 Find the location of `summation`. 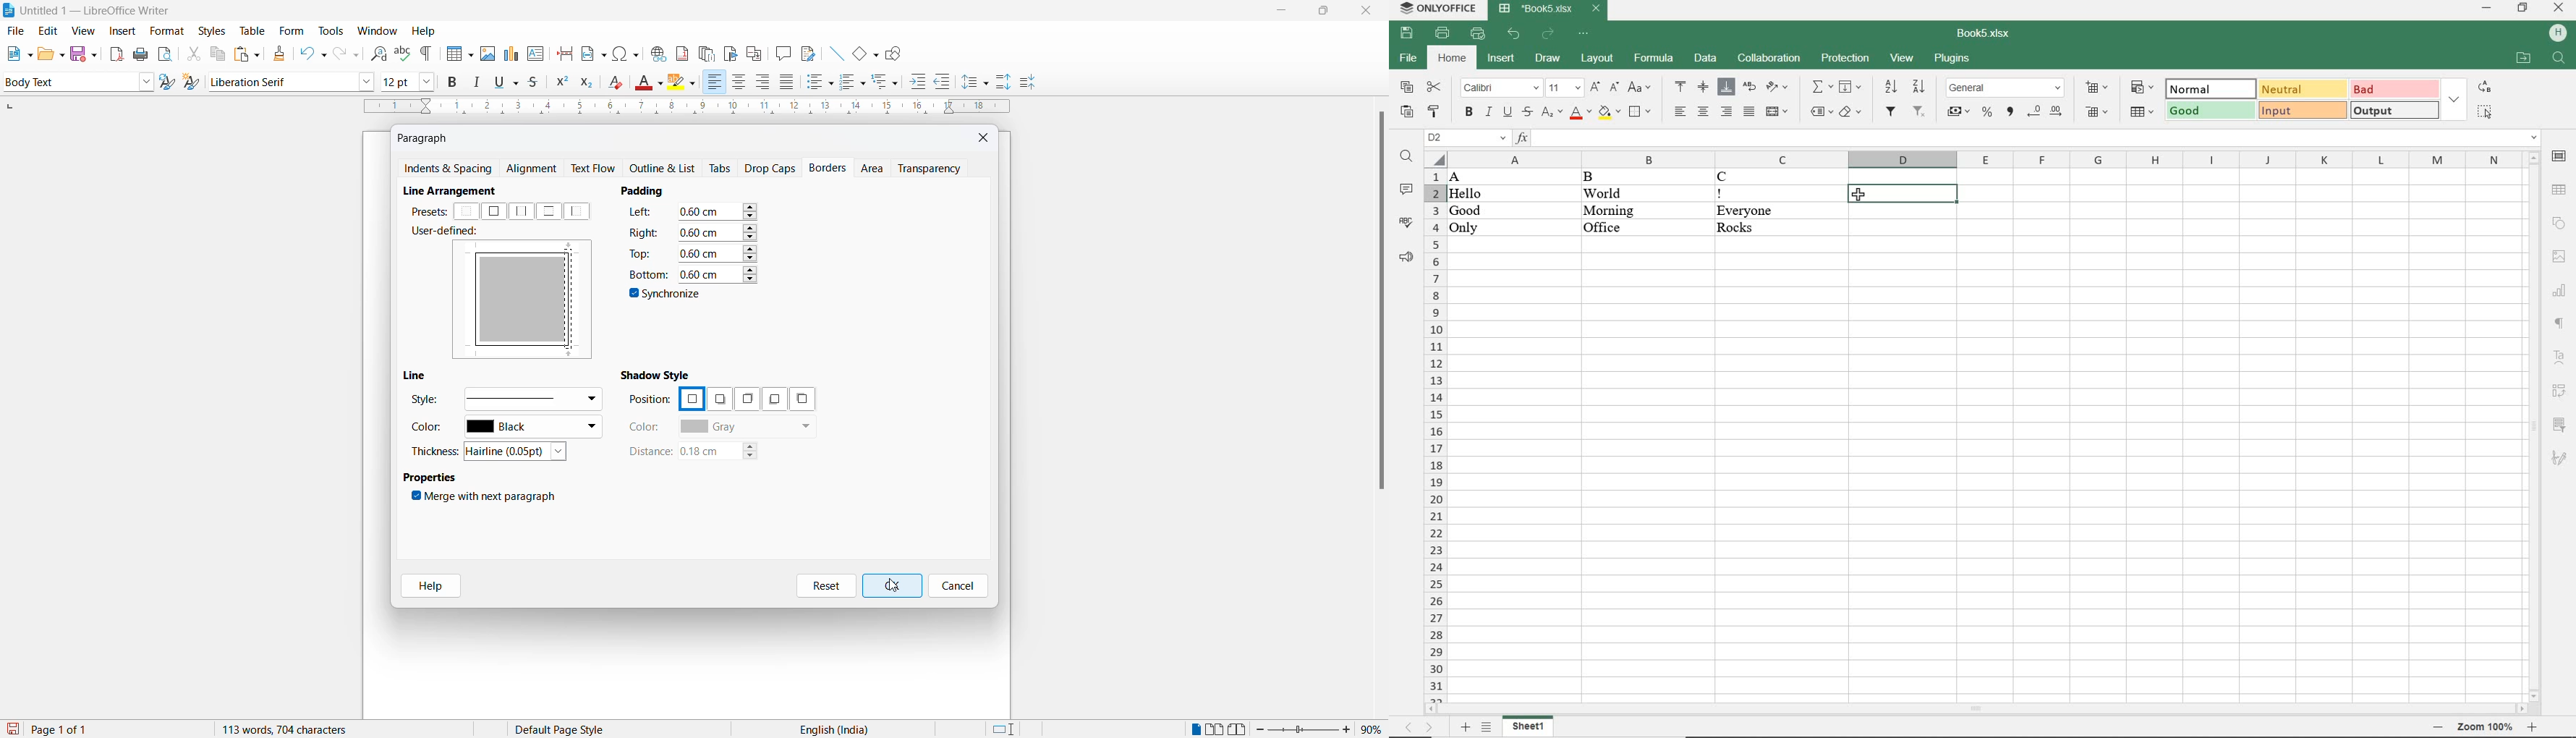

summation is located at coordinates (1821, 87).